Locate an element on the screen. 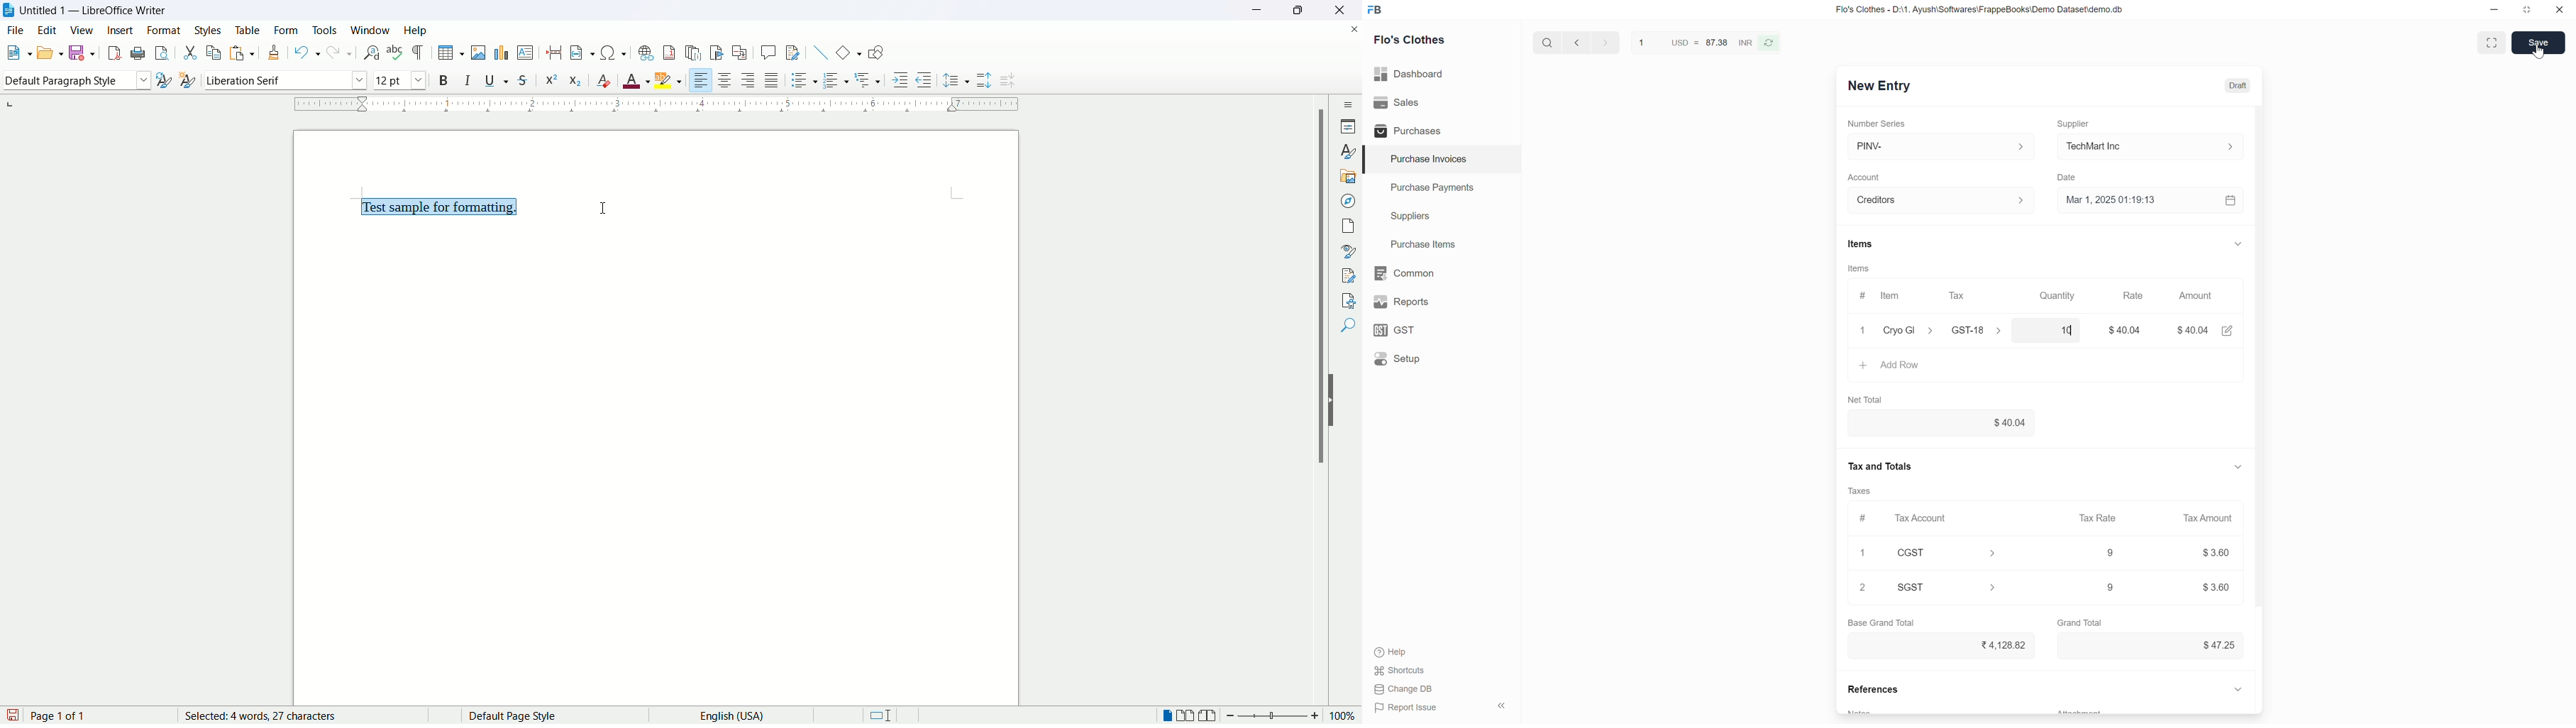 This screenshot has width=2576, height=728. words and characters is located at coordinates (263, 715).